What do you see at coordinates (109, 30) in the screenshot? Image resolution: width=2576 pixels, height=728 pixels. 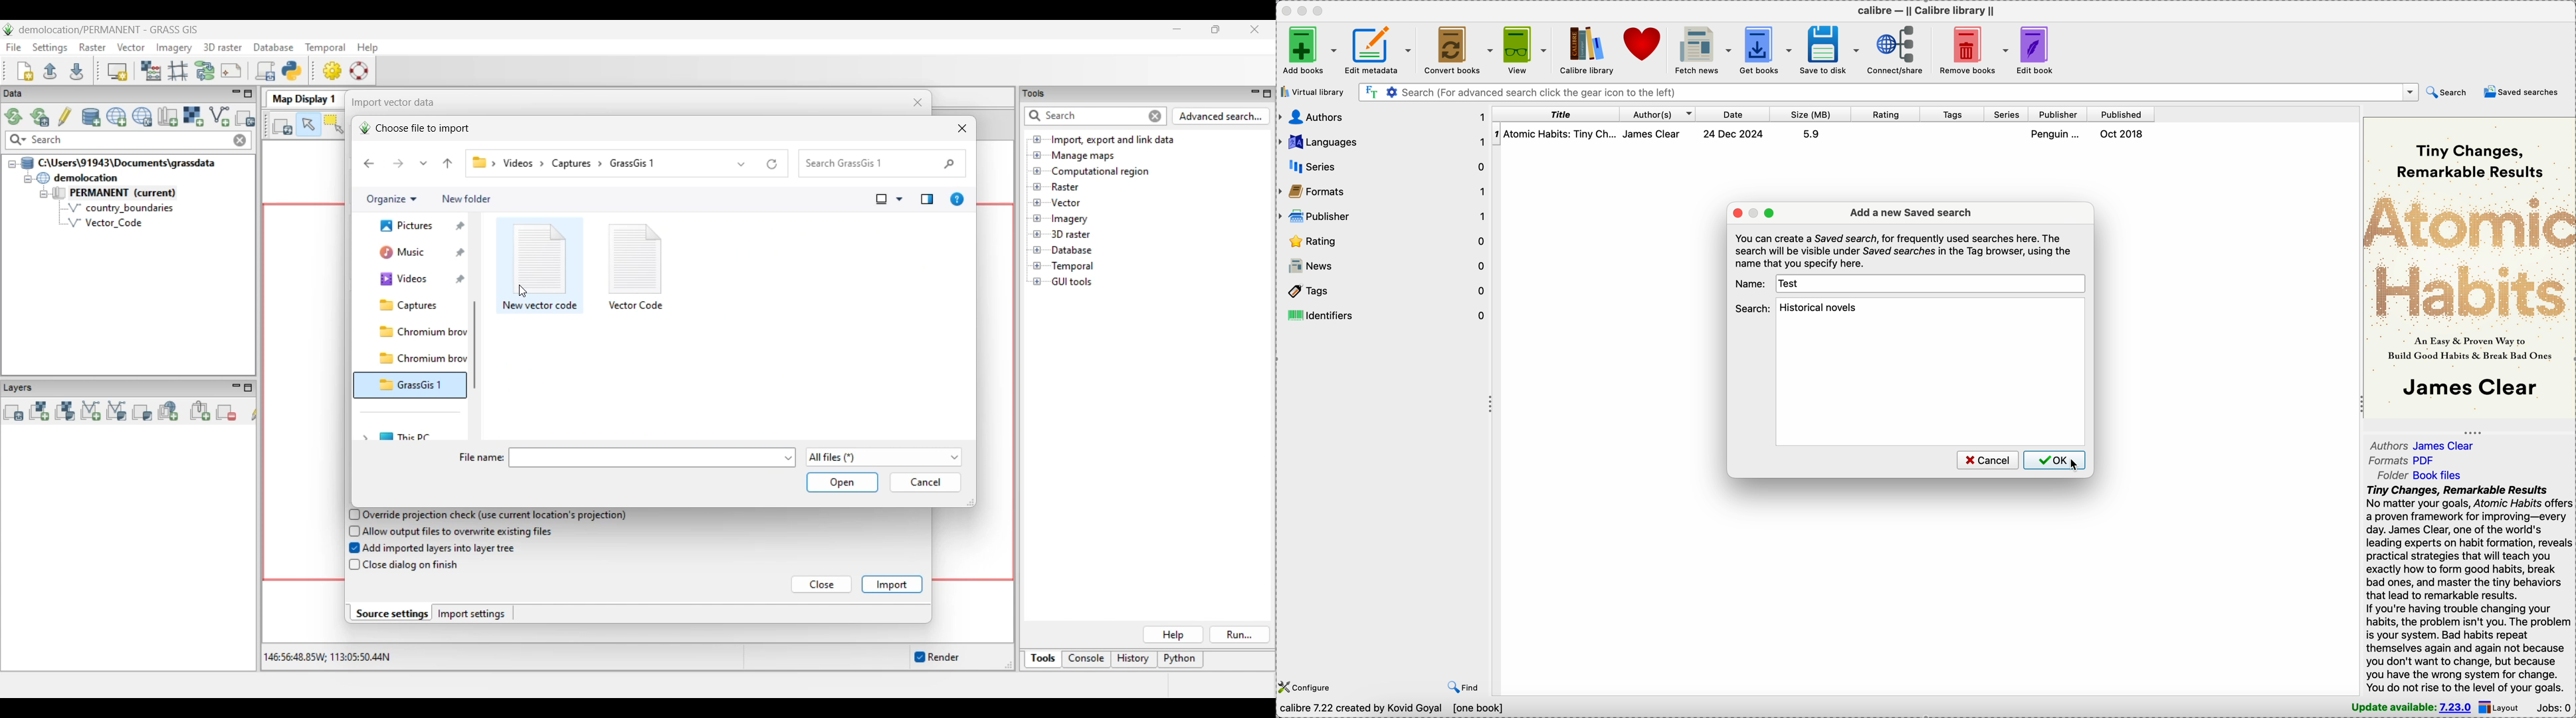 I see `Project and software name` at bounding box center [109, 30].